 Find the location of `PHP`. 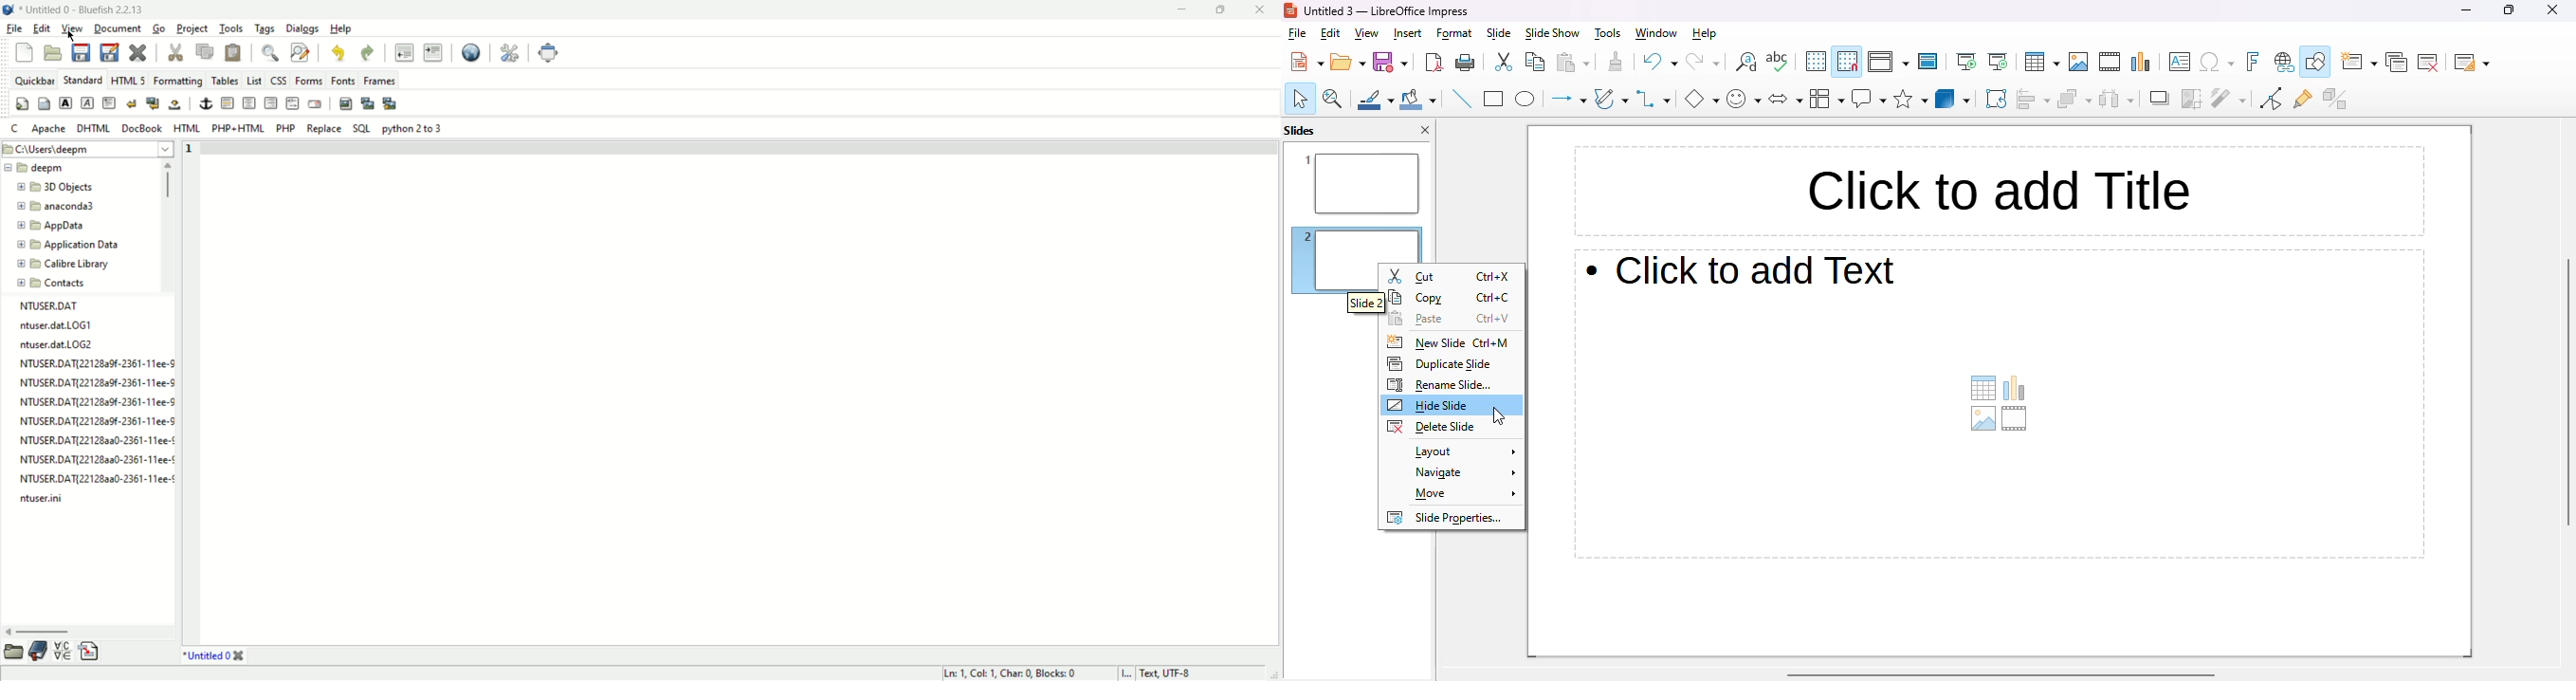

PHP is located at coordinates (286, 129).